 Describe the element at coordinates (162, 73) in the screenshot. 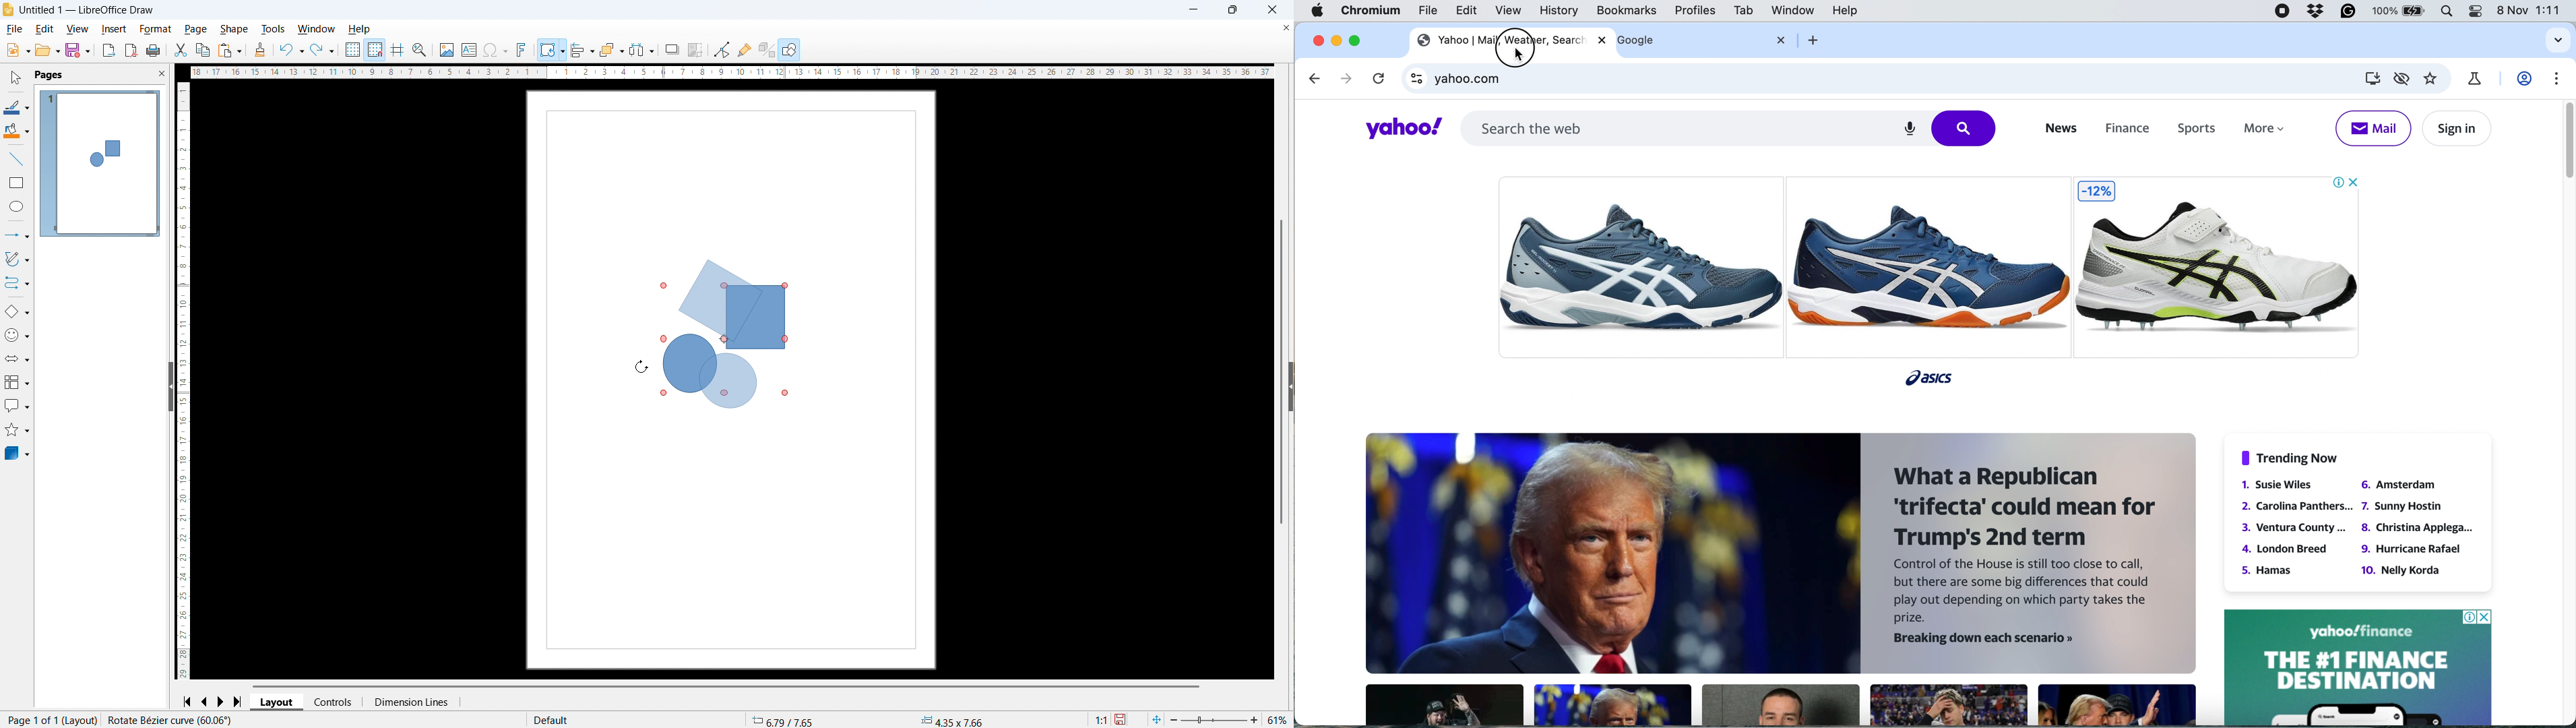

I see `Close PANE ` at that location.